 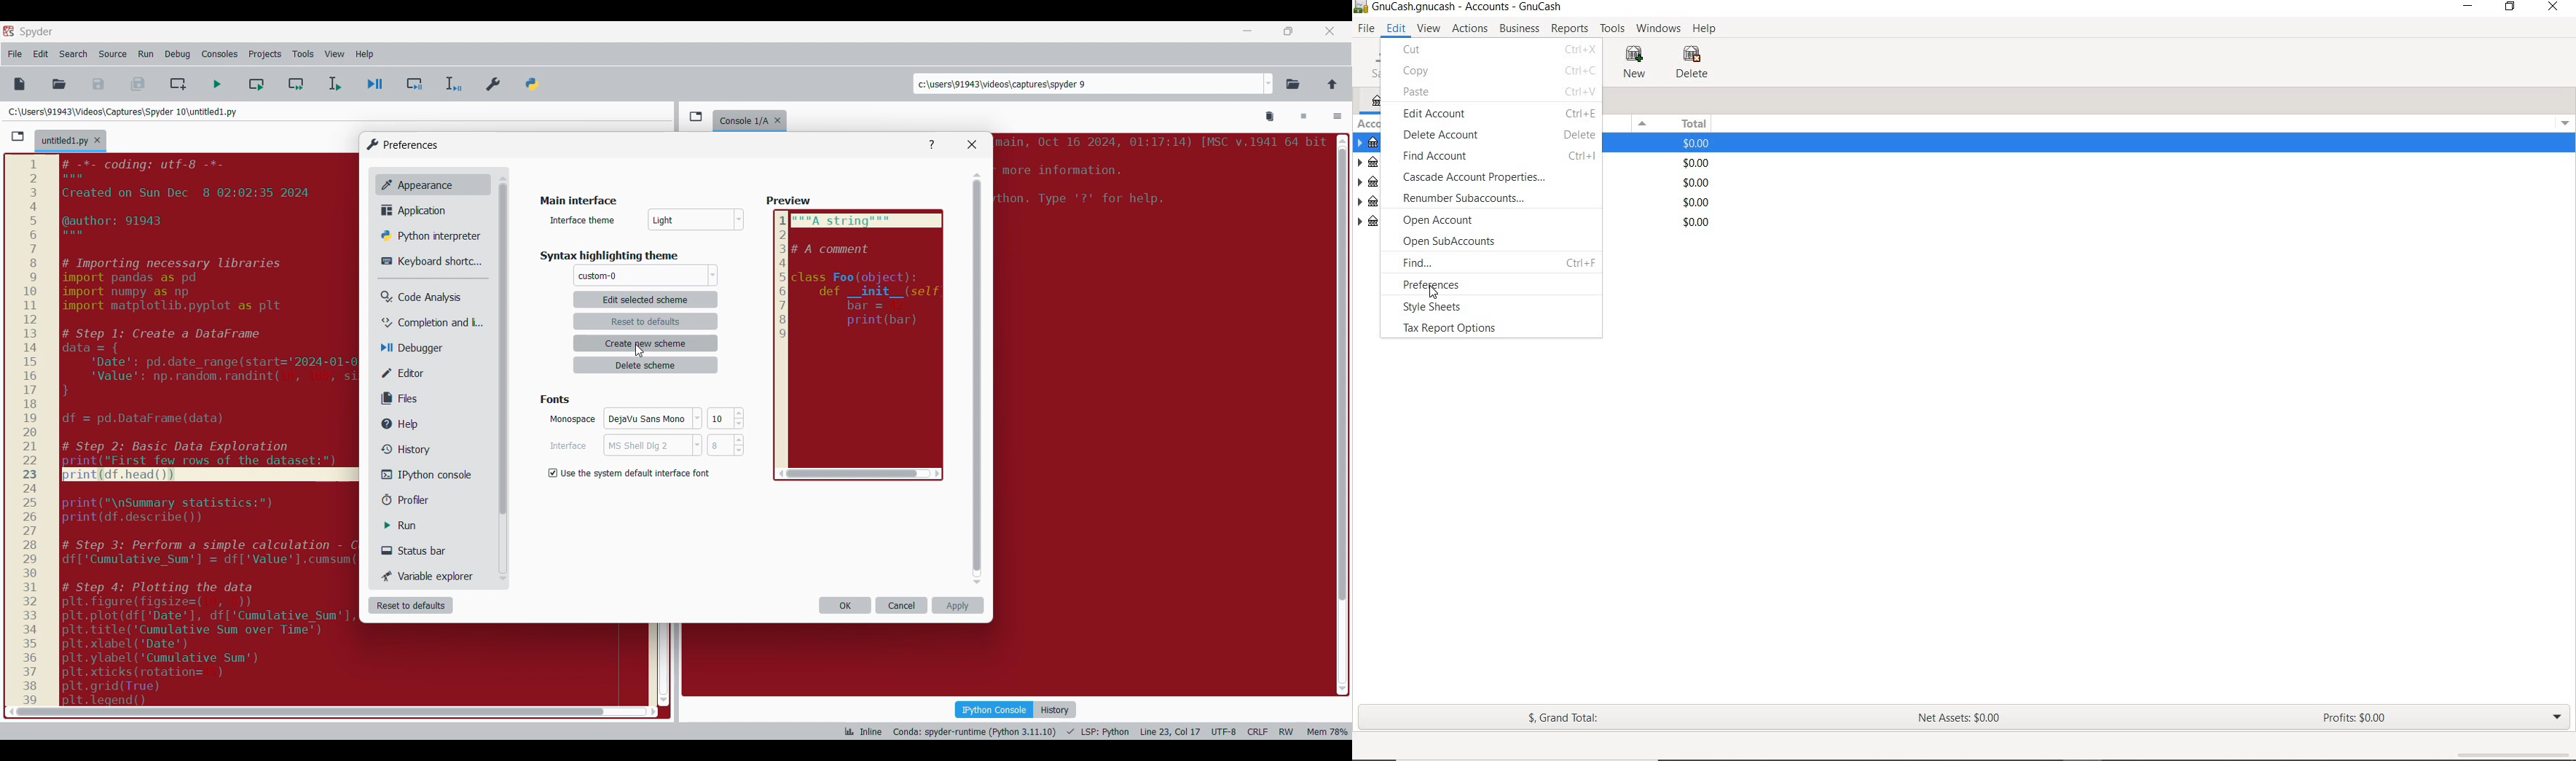 What do you see at coordinates (1705, 30) in the screenshot?
I see `HELP` at bounding box center [1705, 30].